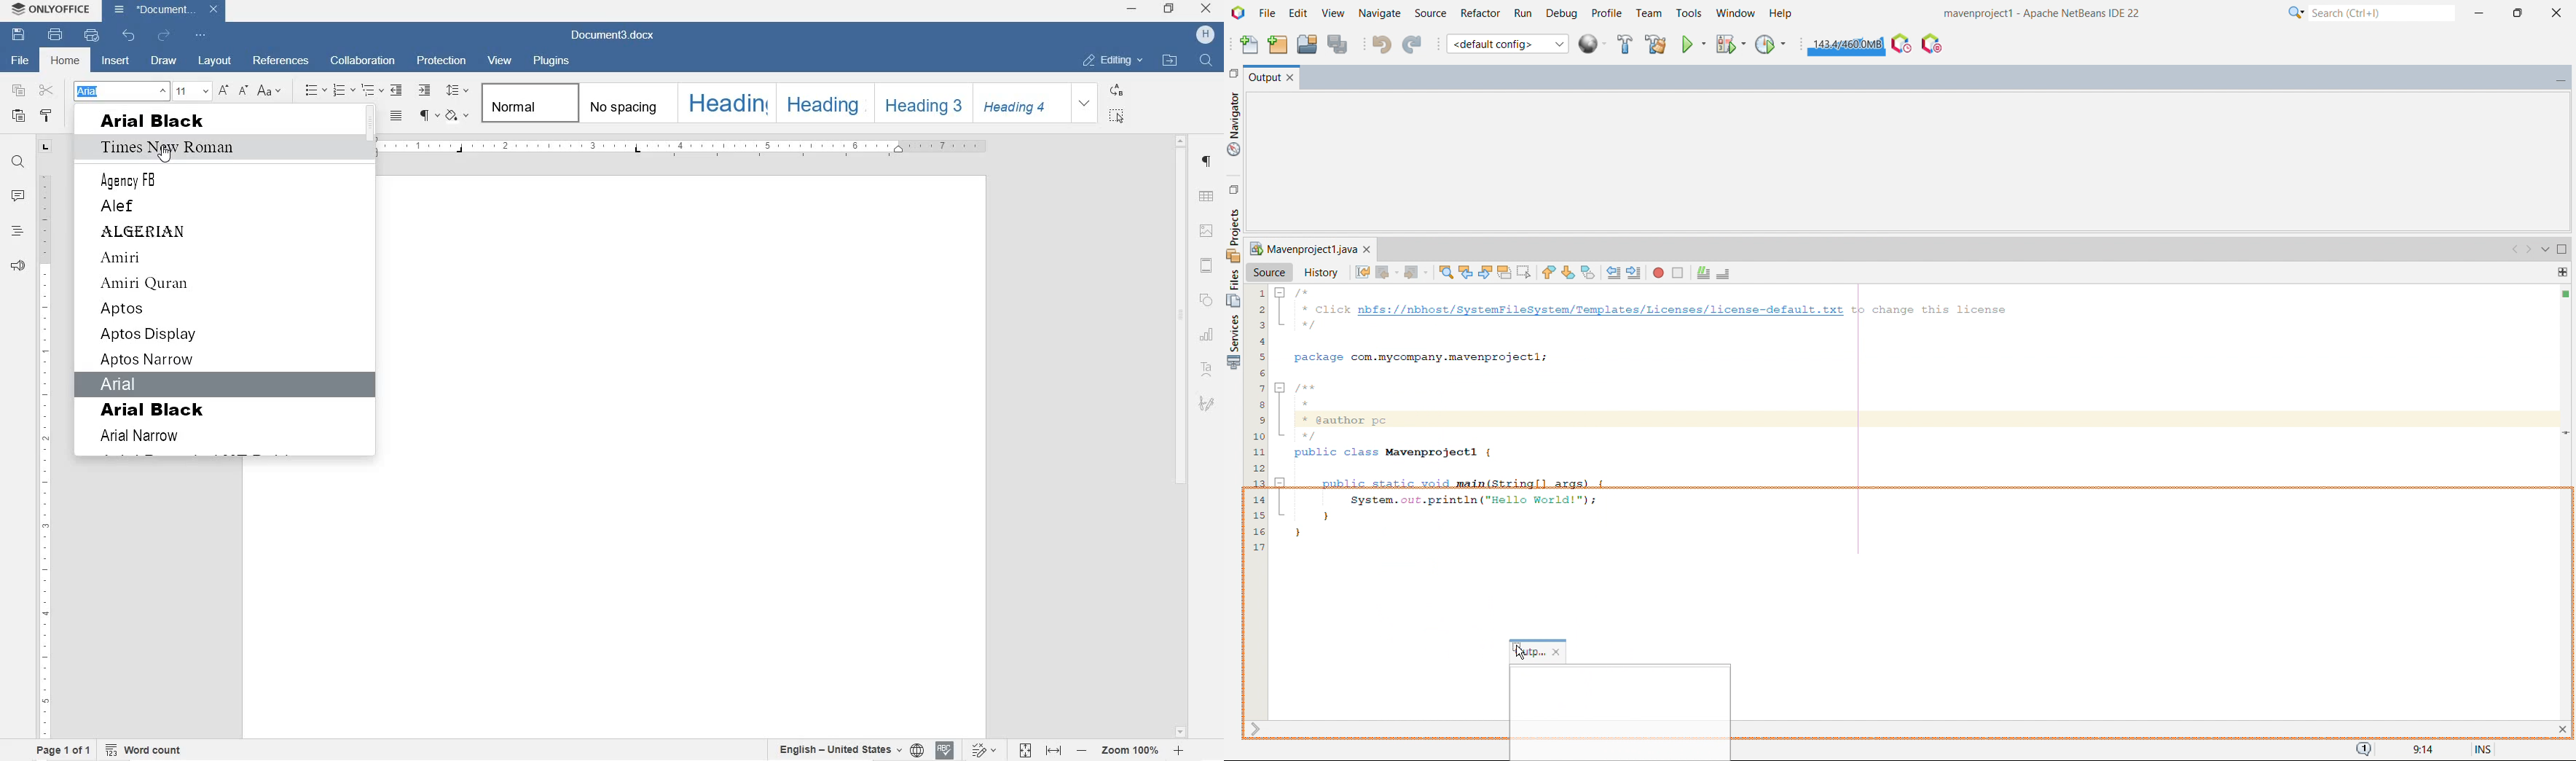  What do you see at coordinates (1206, 405) in the screenshot?
I see `SIGNATURE` at bounding box center [1206, 405].